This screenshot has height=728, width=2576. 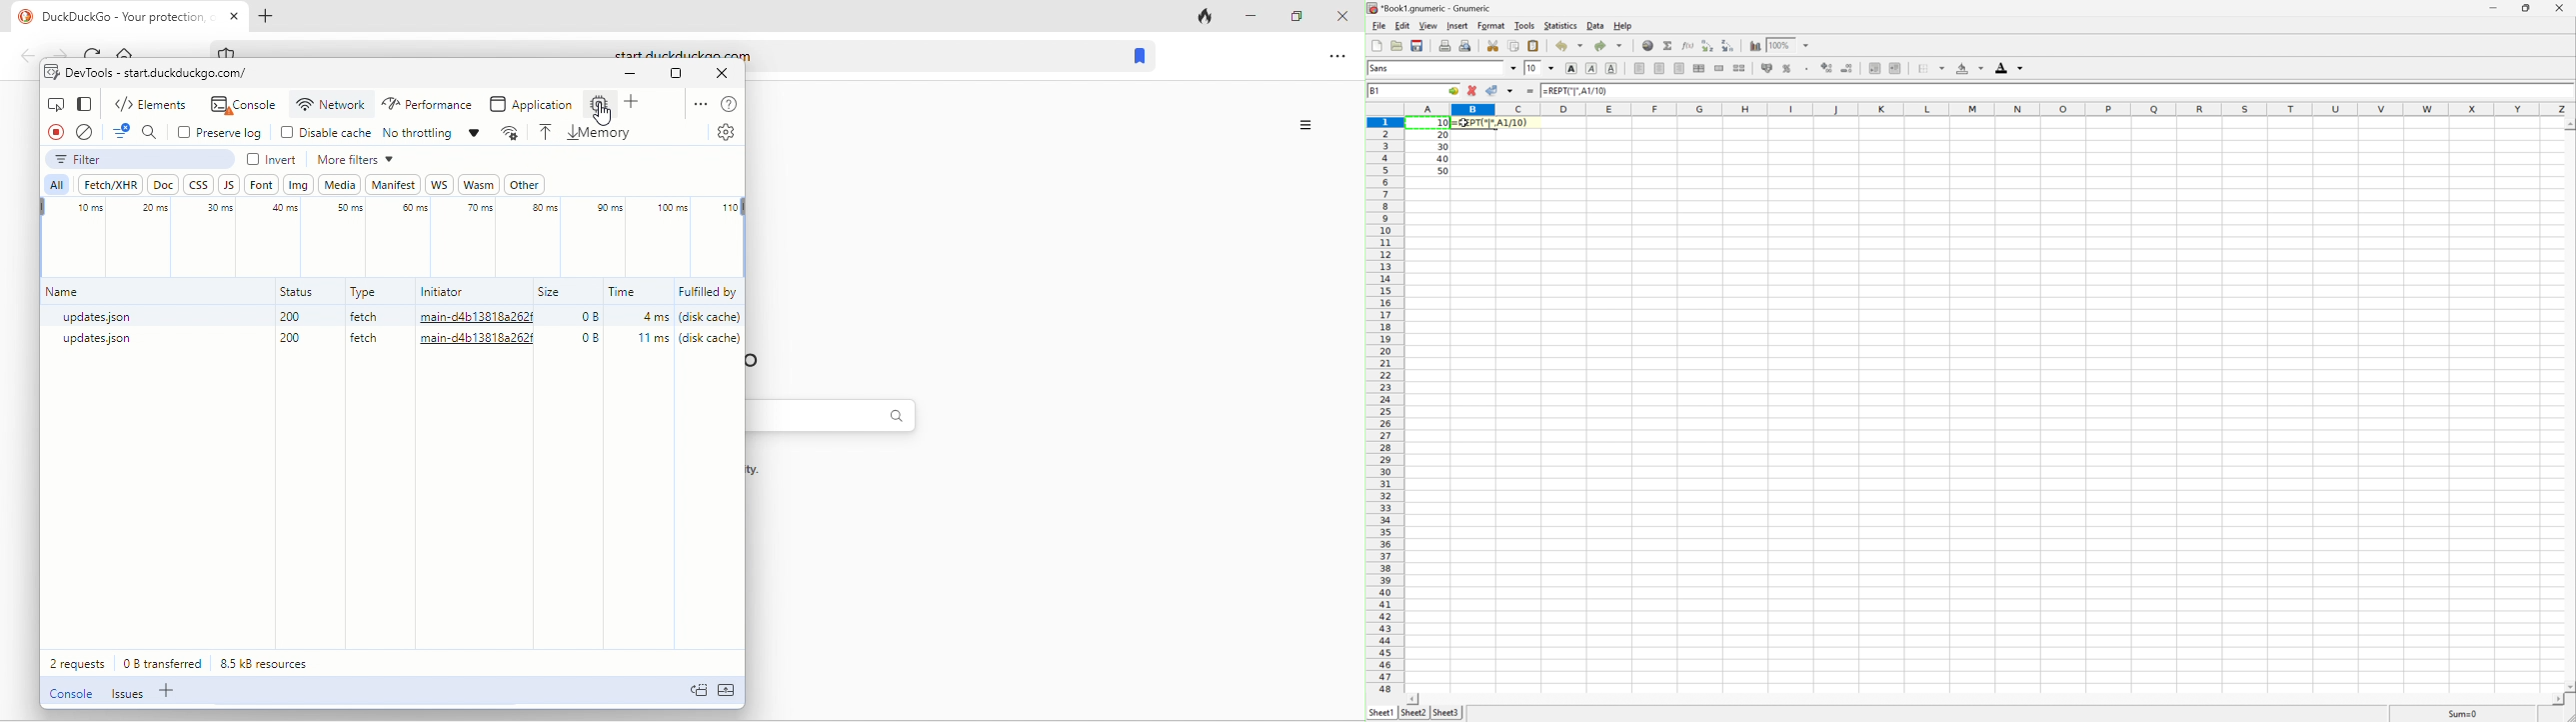 What do you see at coordinates (202, 183) in the screenshot?
I see `css` at bounding box center [202, 183].